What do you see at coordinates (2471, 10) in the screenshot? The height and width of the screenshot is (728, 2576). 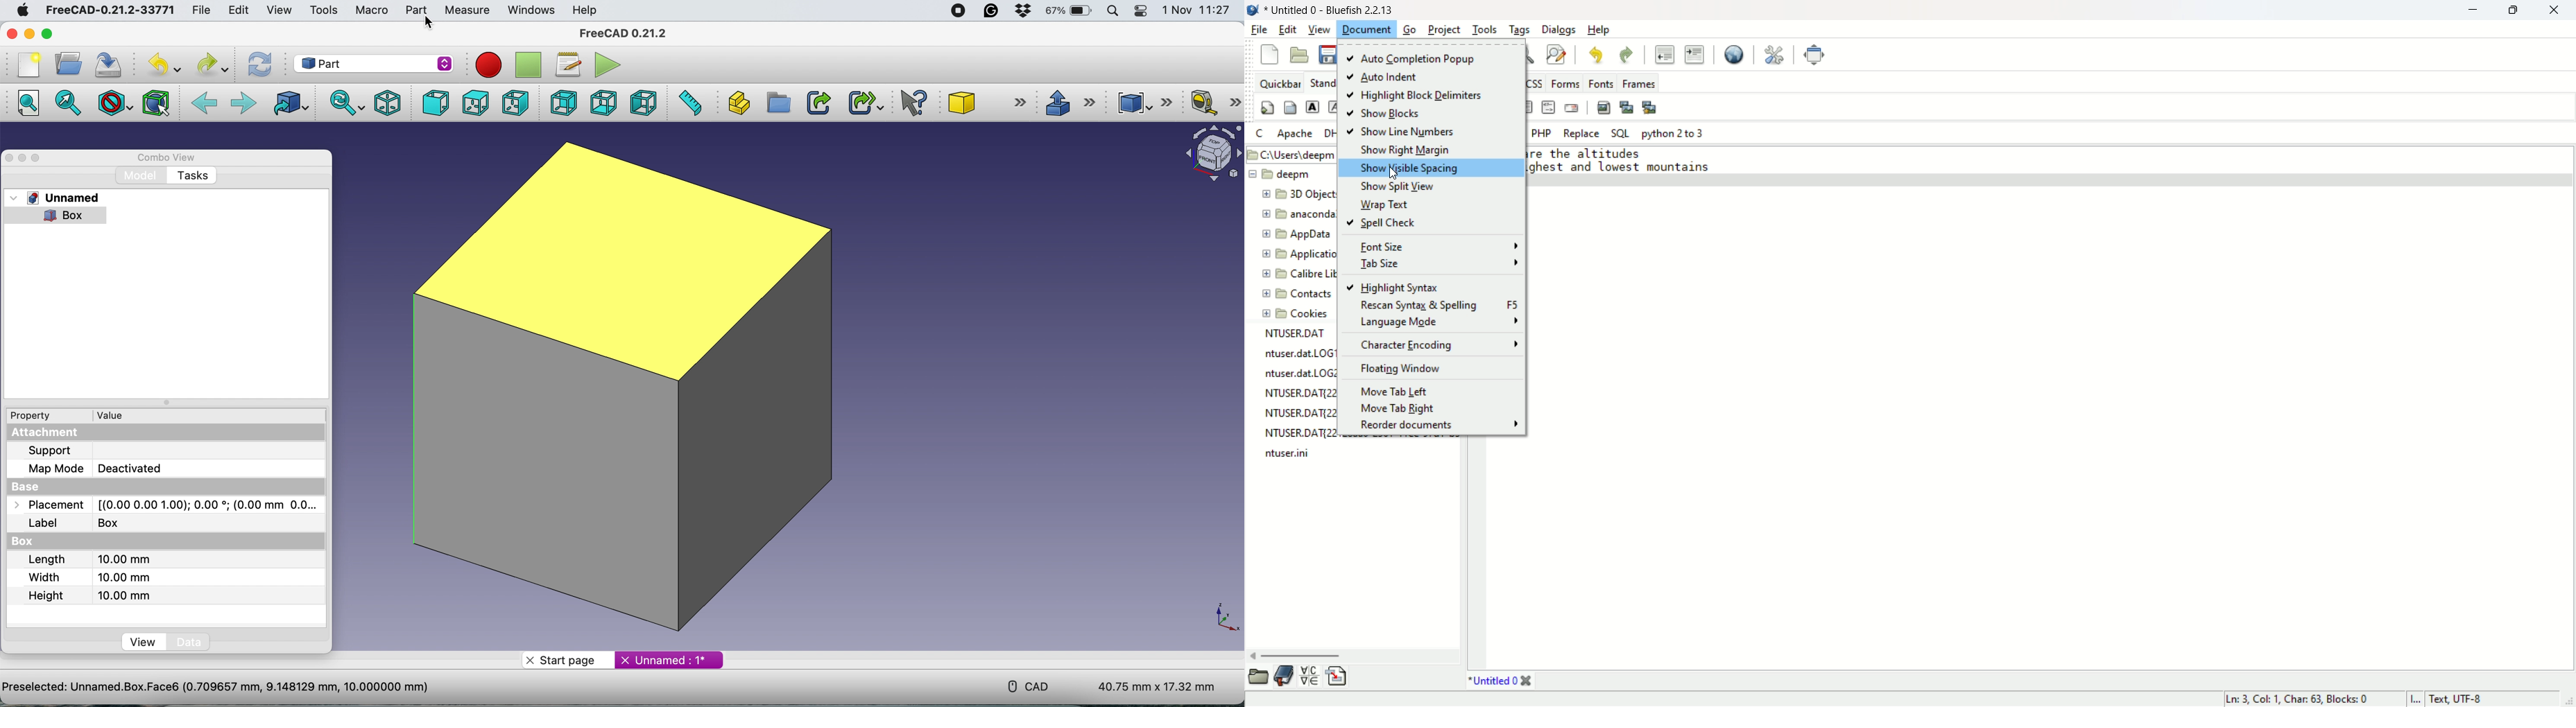 I see `minimize` at bounding box center [2471, 10].